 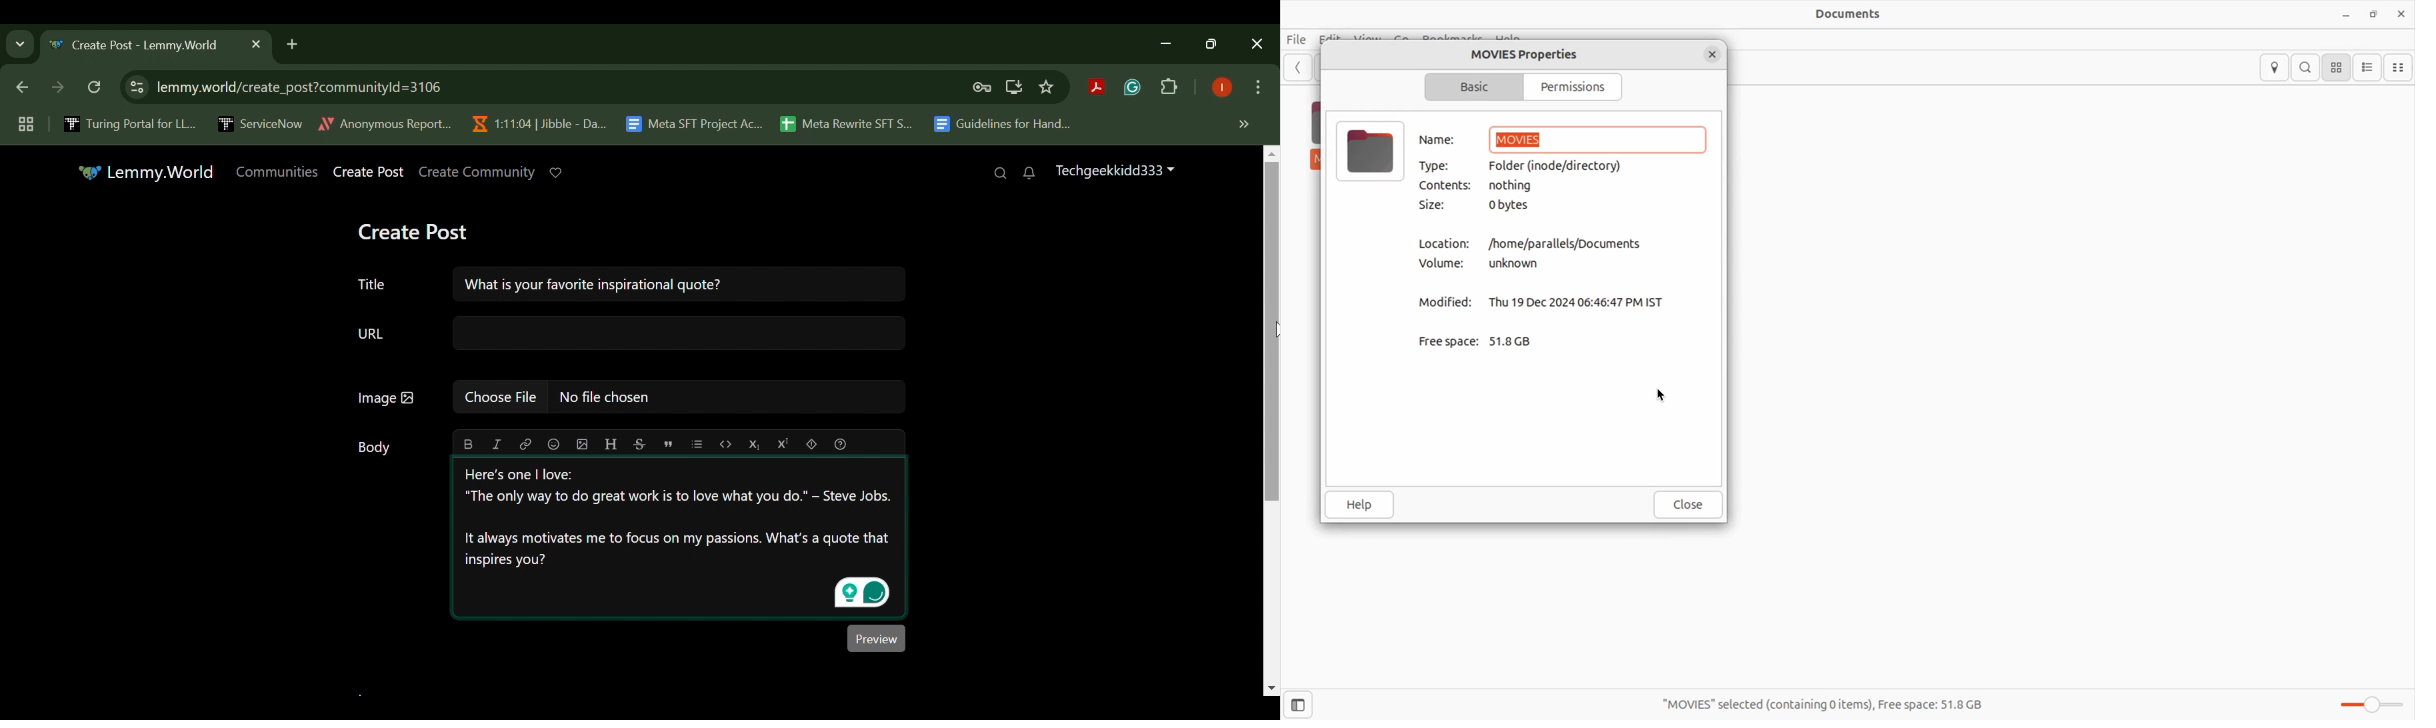 I want to click on Image: No file chosen, so click(x=630, y=400).